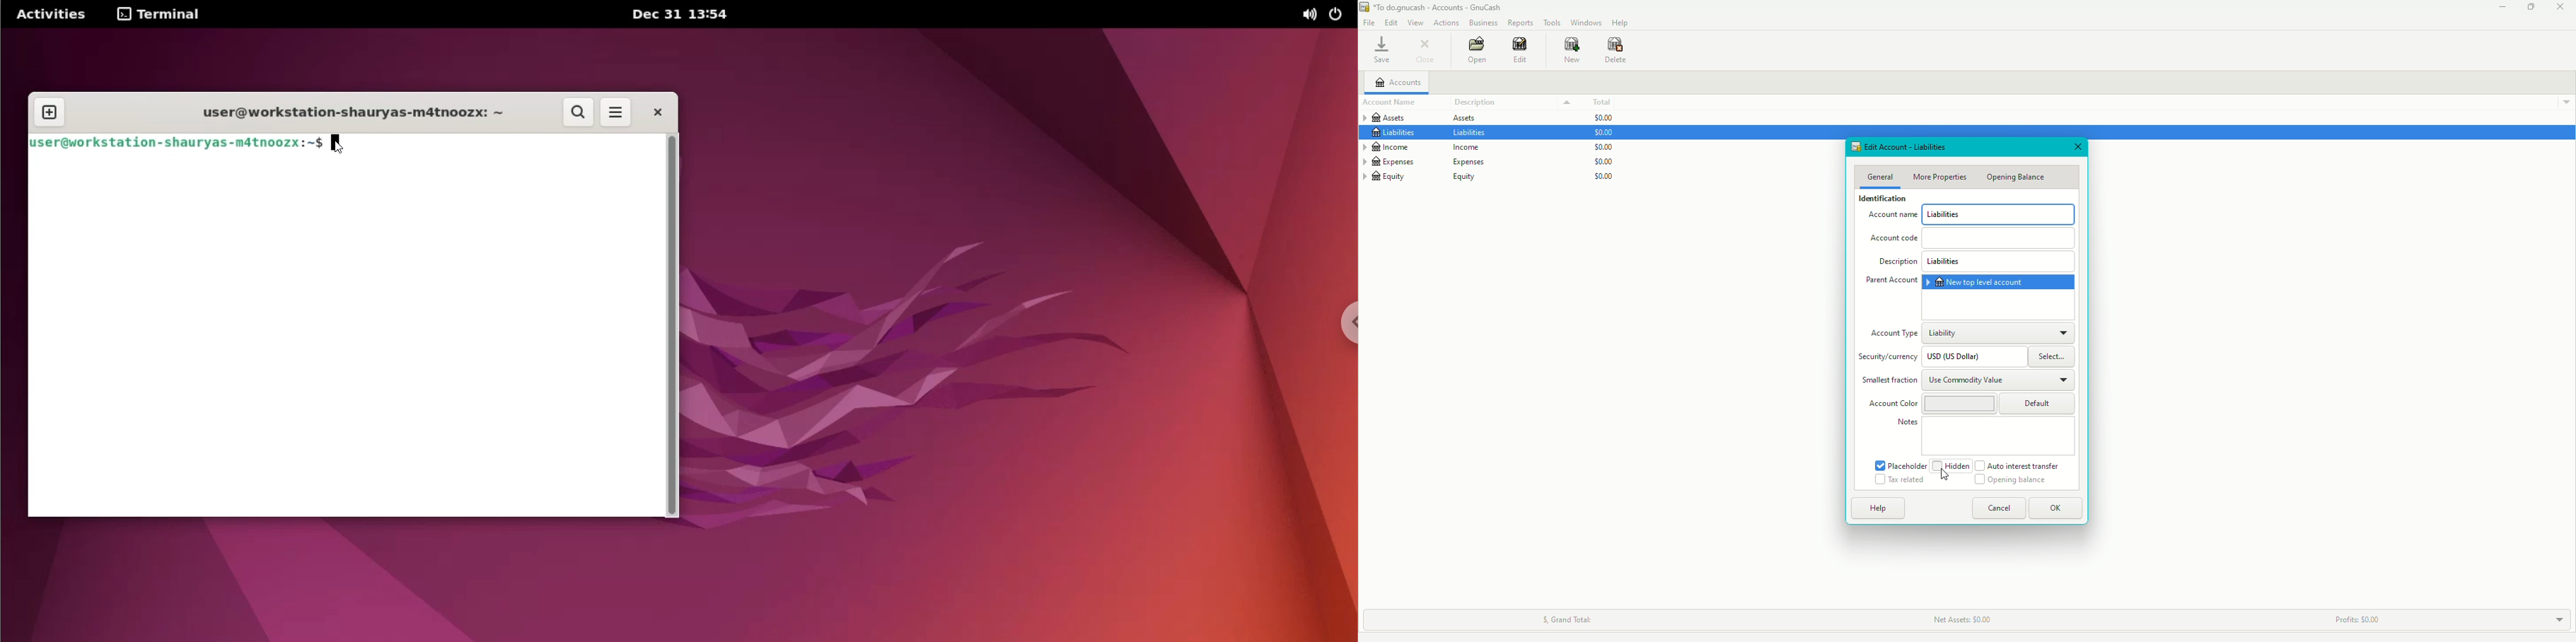 This screenshot has width=2576, height=644. What do you see at coordinates (1621, 23) in the screenshot?
I see `Help` at bounding box center [1621, 23].